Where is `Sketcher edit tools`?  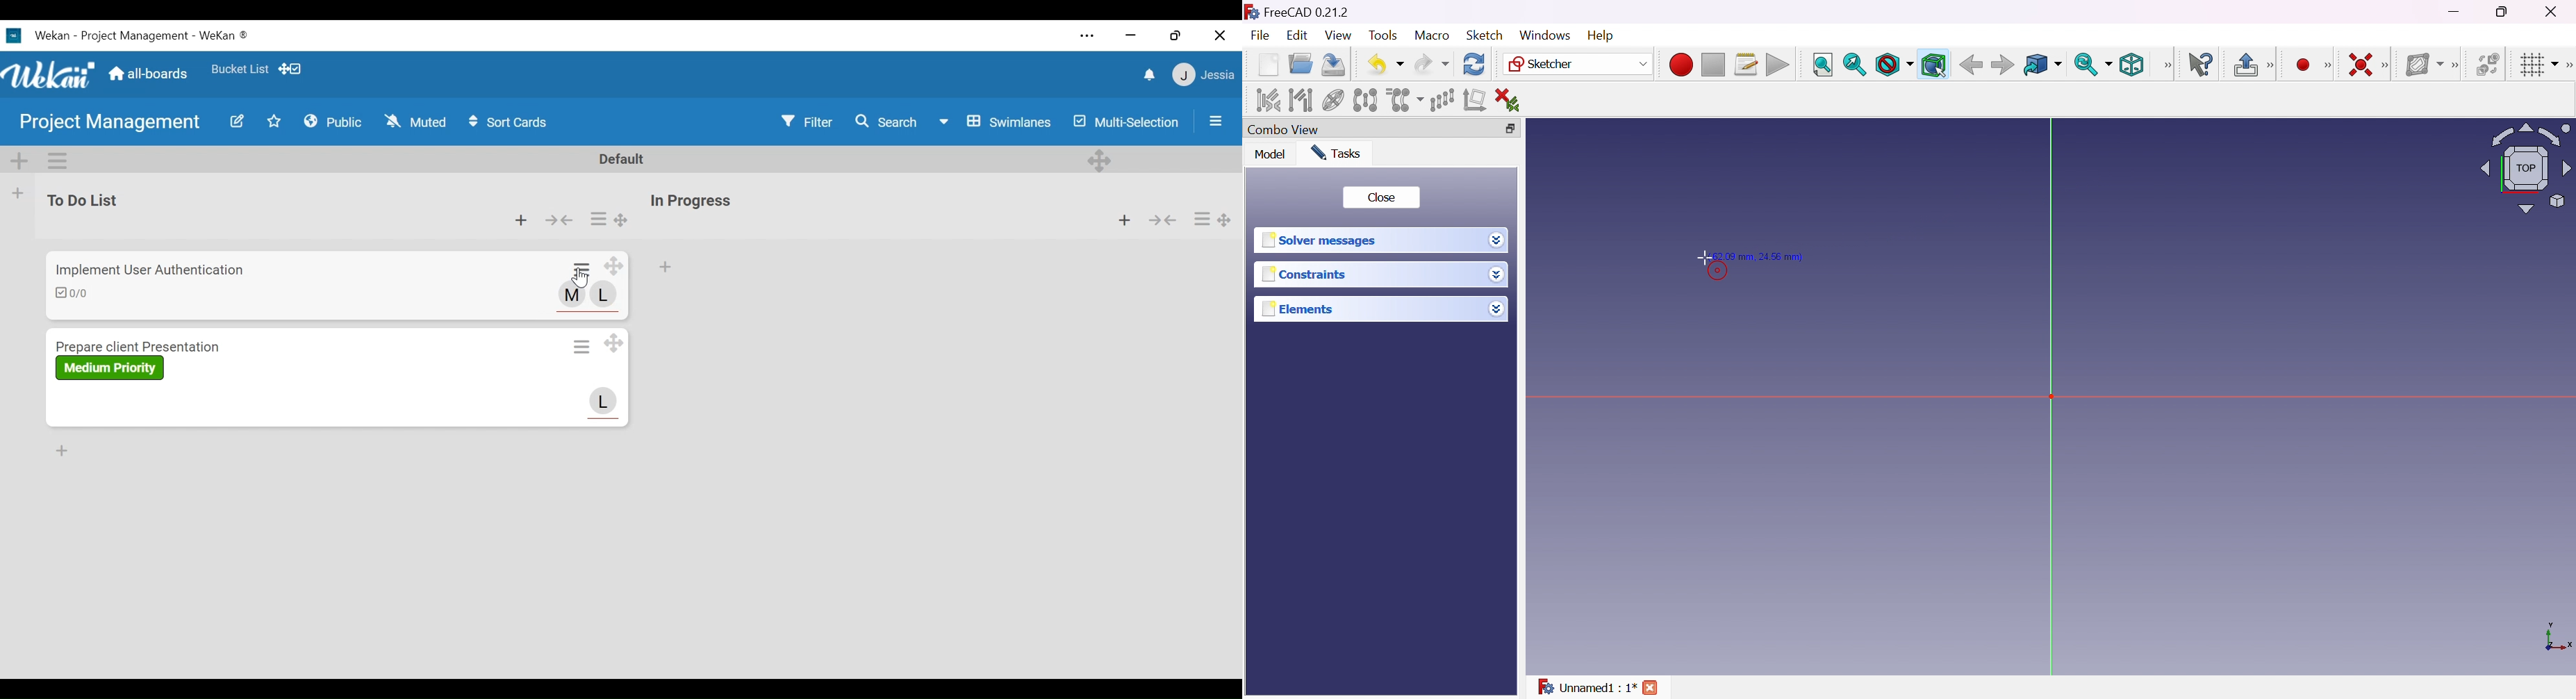
Sketcher edit tools is located at coordinates (2568, 65).